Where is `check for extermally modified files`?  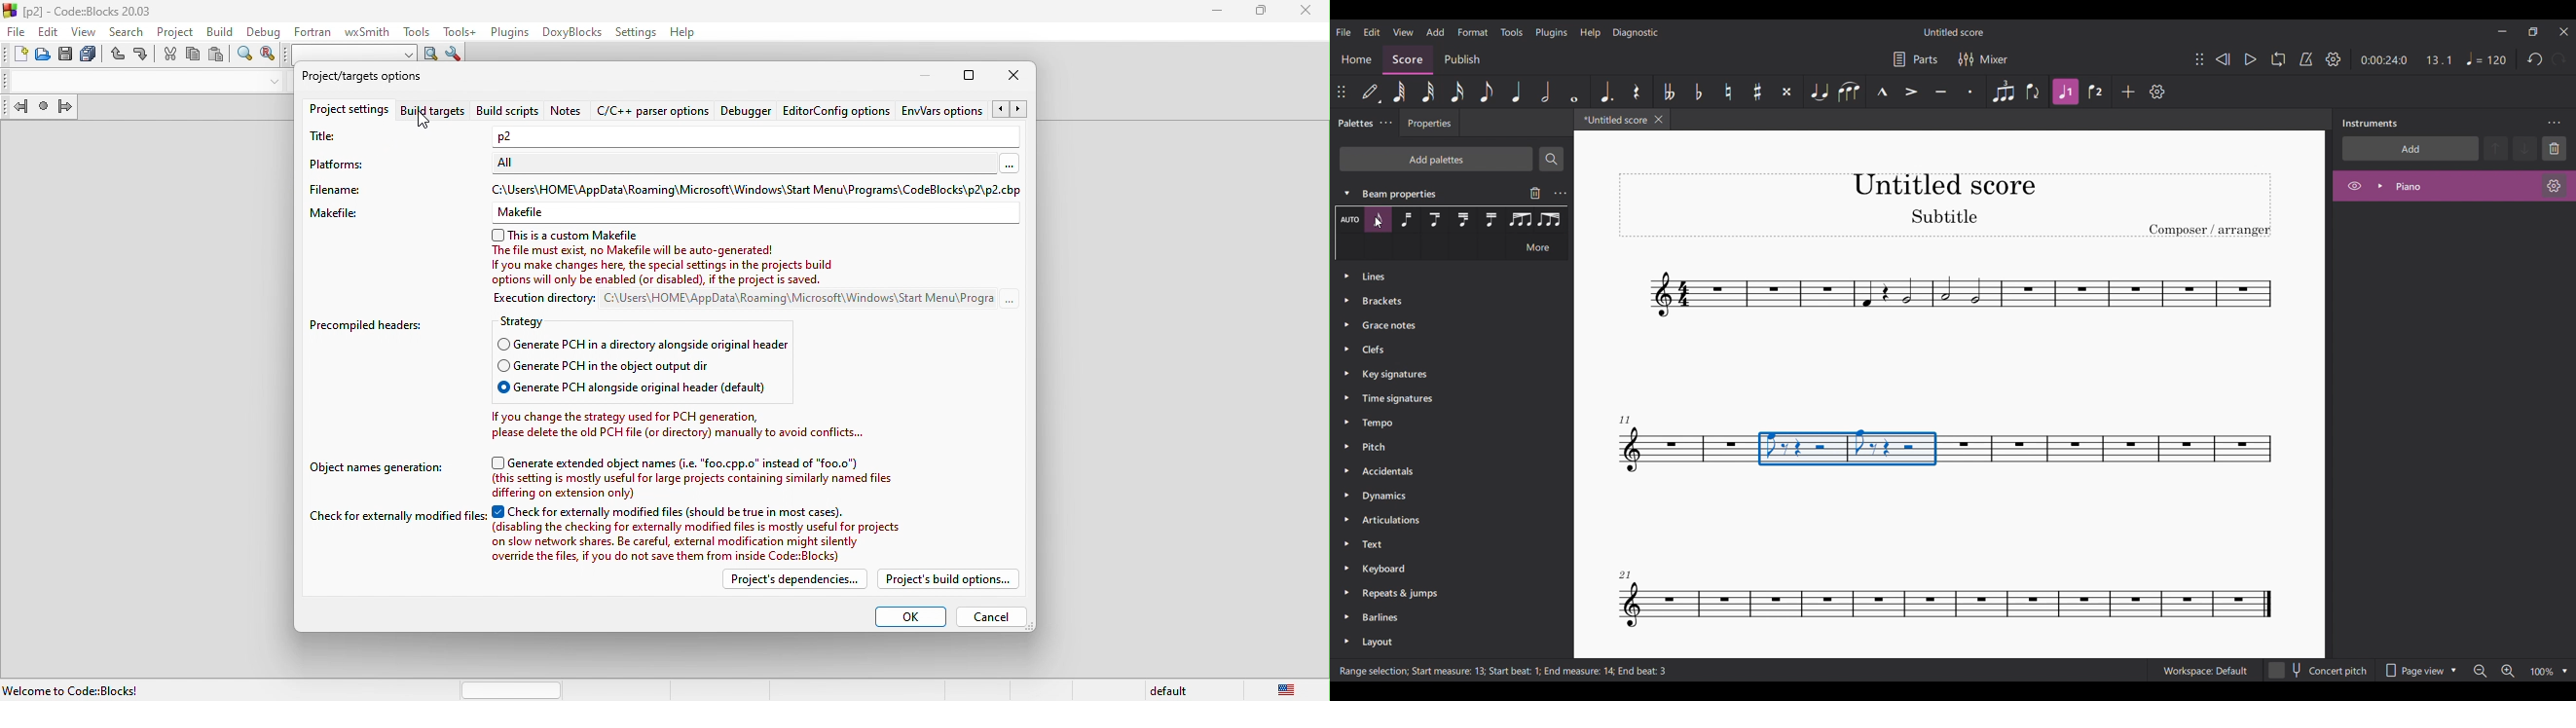 check for extermally modified files is located at coordinates (391, 521).